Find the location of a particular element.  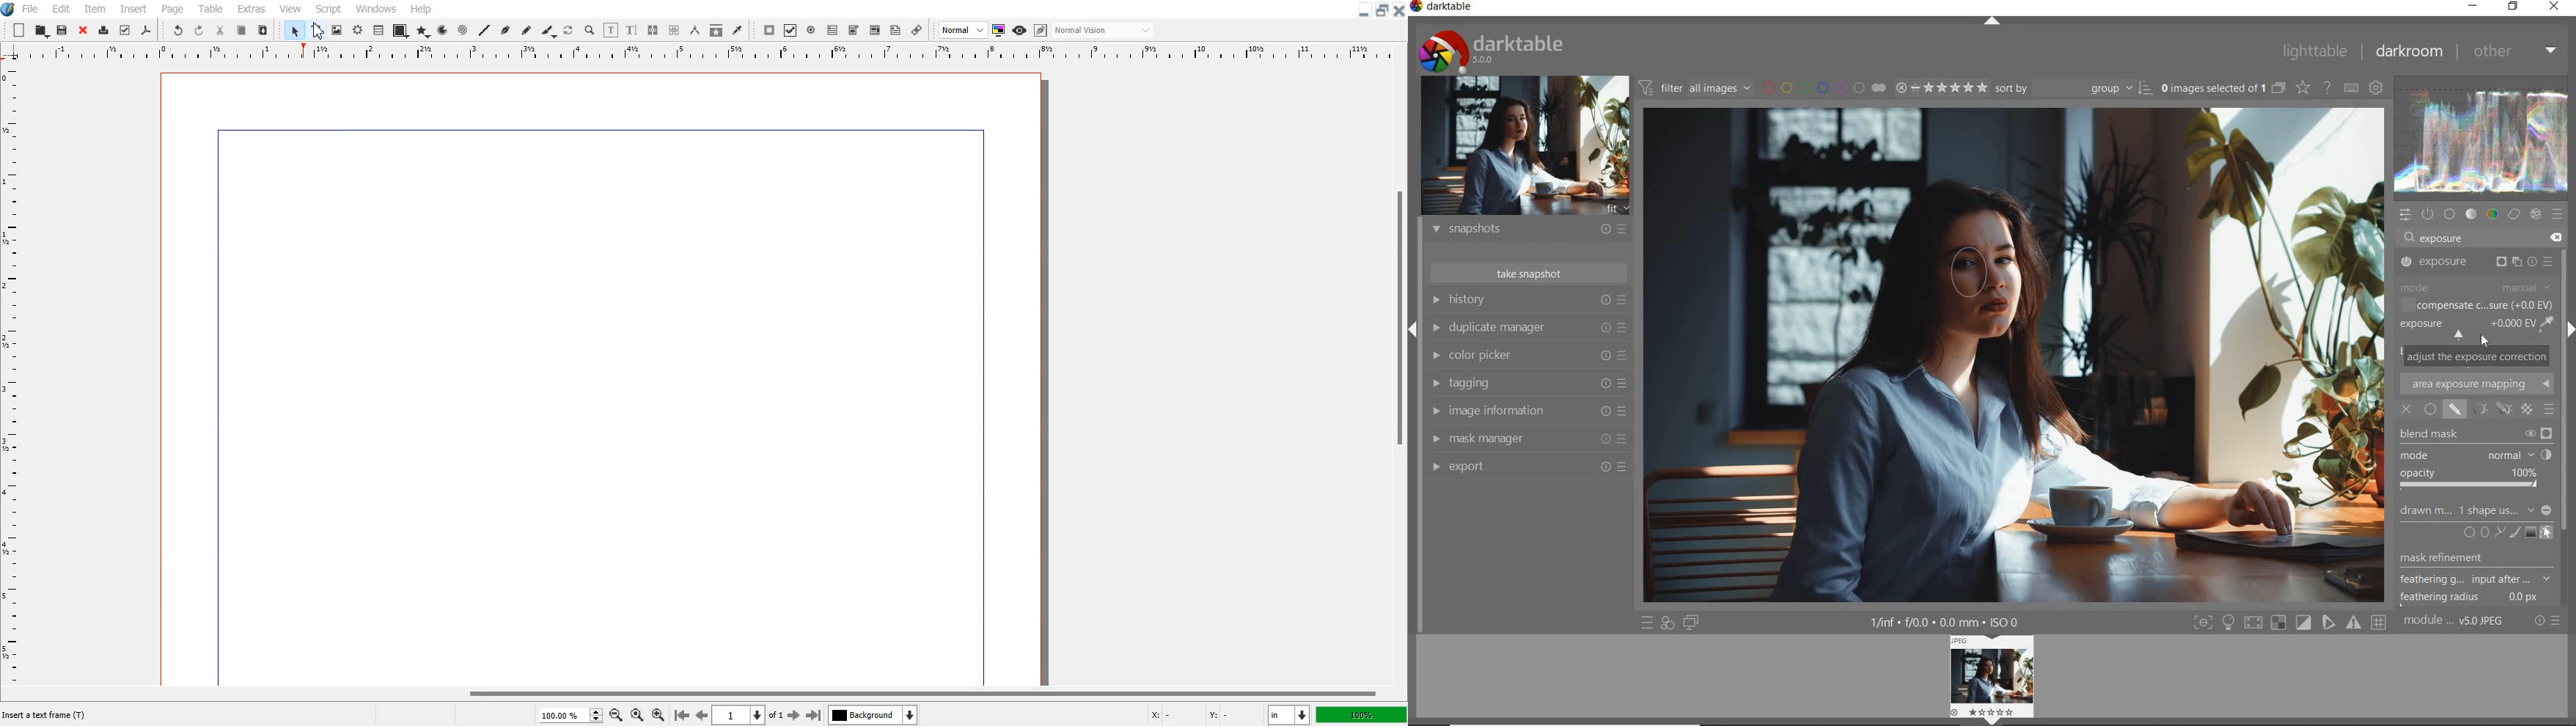

Line is located at coordinates (484, 30).